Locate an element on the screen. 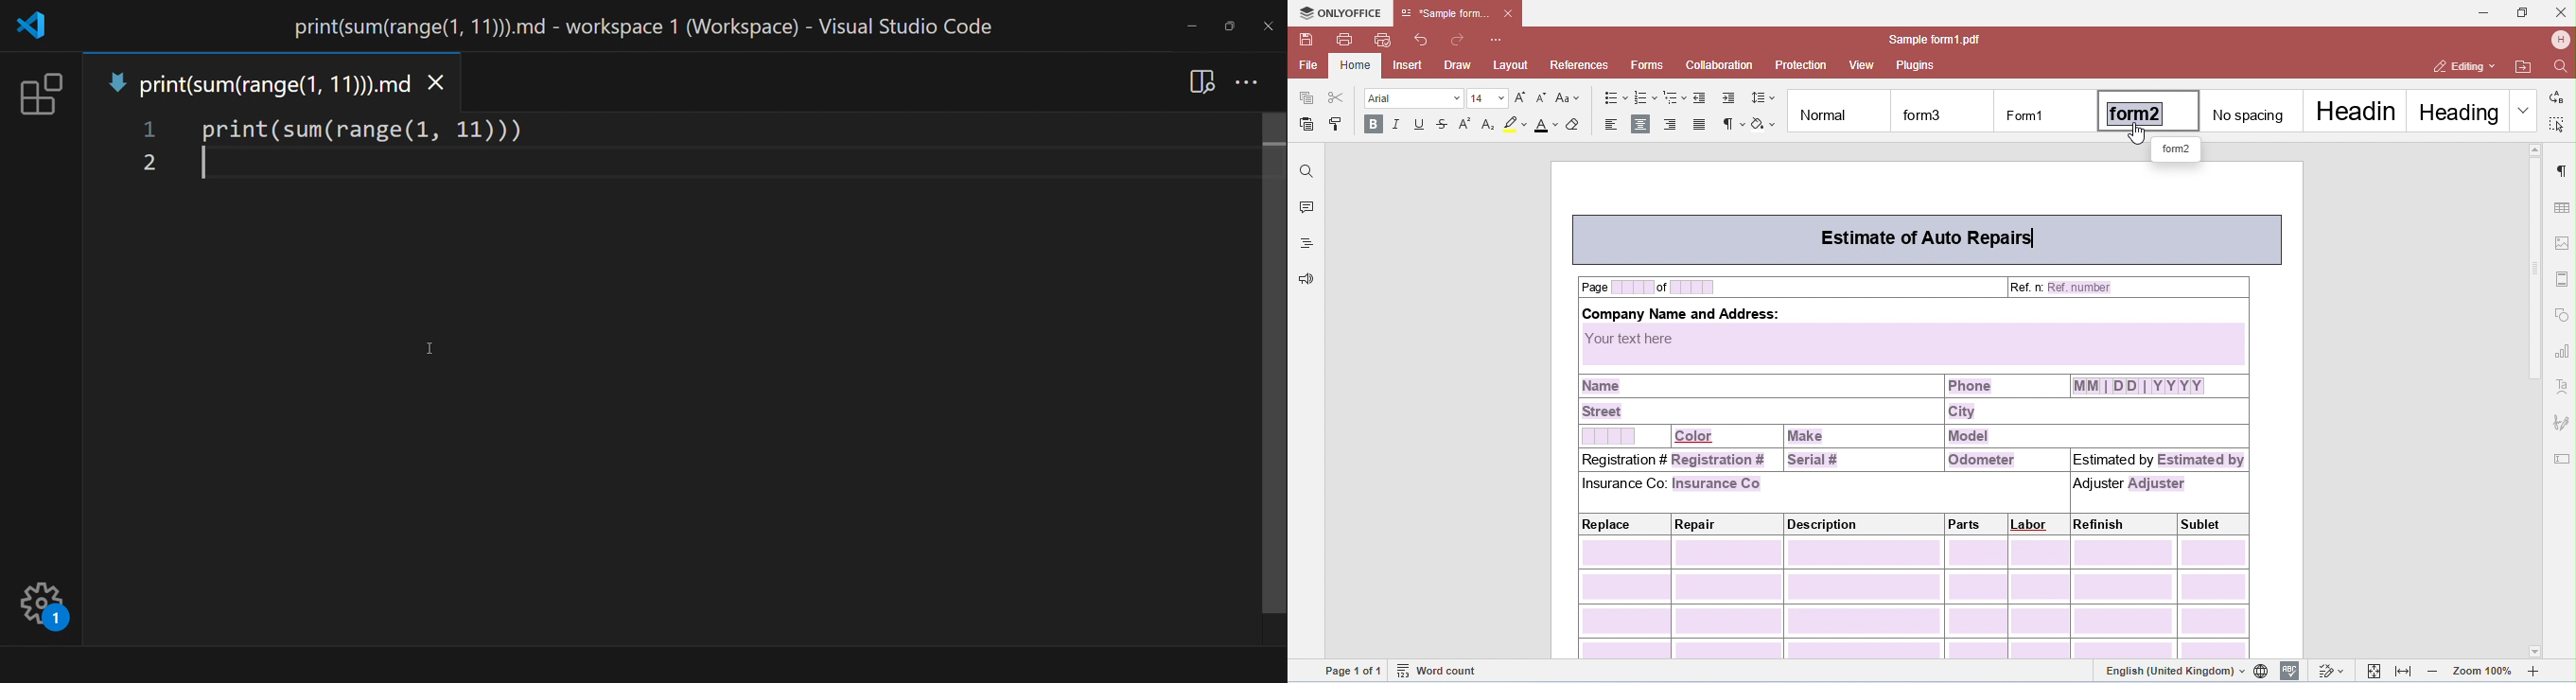 This screenshot has height=700, width=2576. close tab is located at coordinates (433, 82).